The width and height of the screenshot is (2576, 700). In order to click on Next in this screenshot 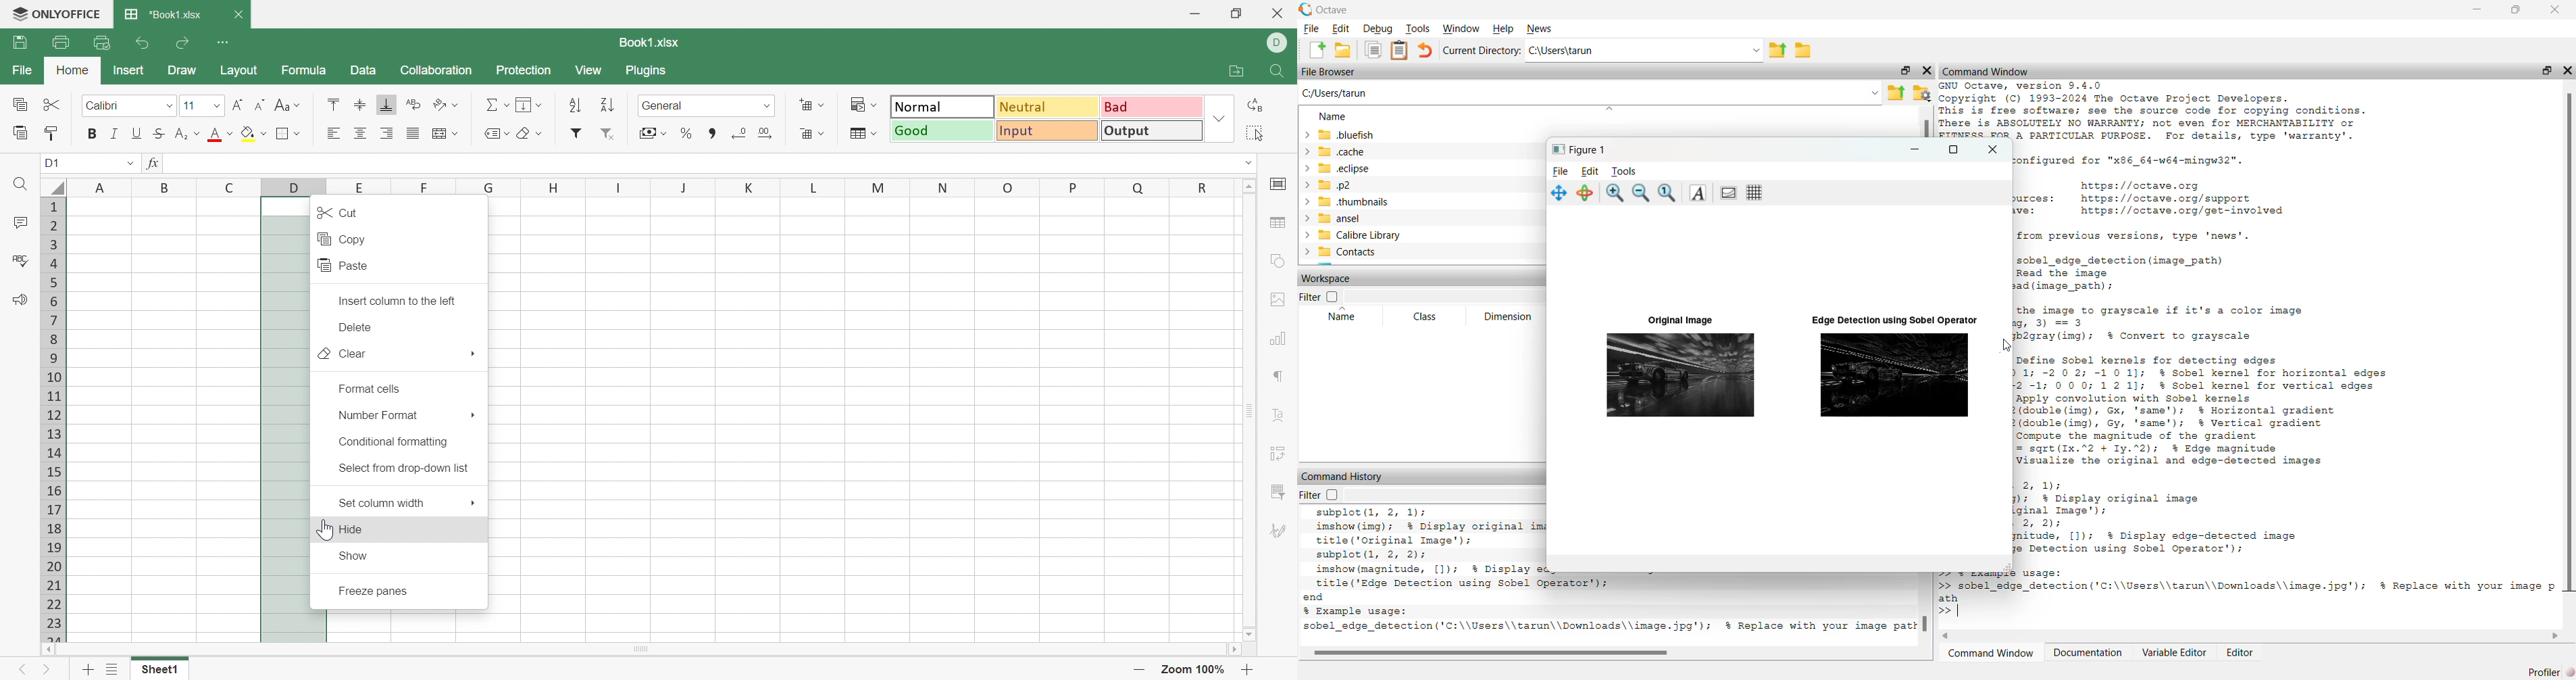, I will do `click(51, 670)`.